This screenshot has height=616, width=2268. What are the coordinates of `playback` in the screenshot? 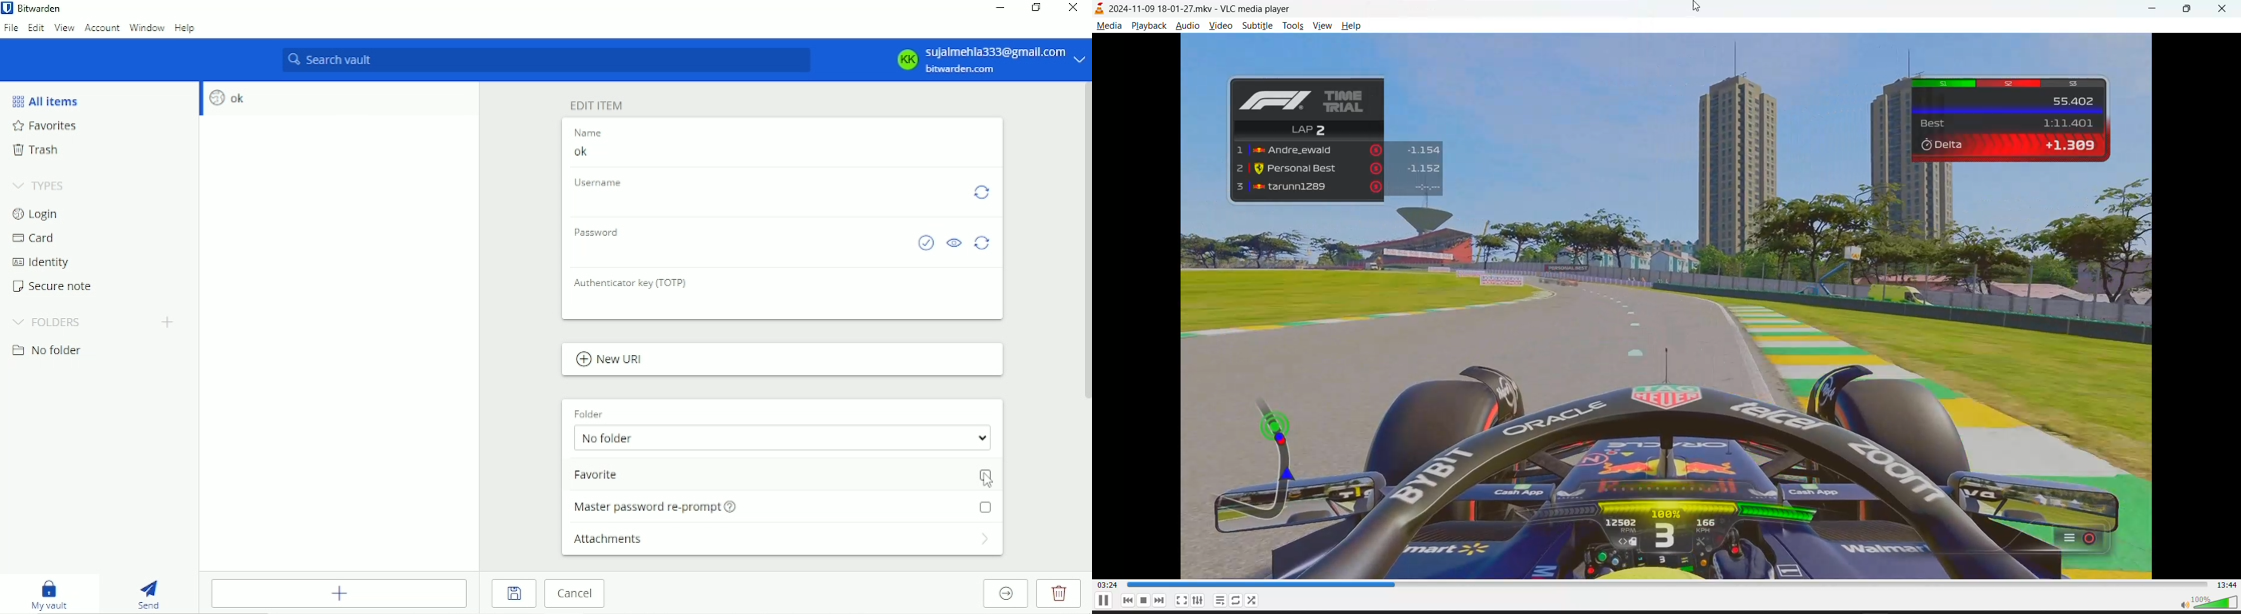 It's located at (1148, 25).